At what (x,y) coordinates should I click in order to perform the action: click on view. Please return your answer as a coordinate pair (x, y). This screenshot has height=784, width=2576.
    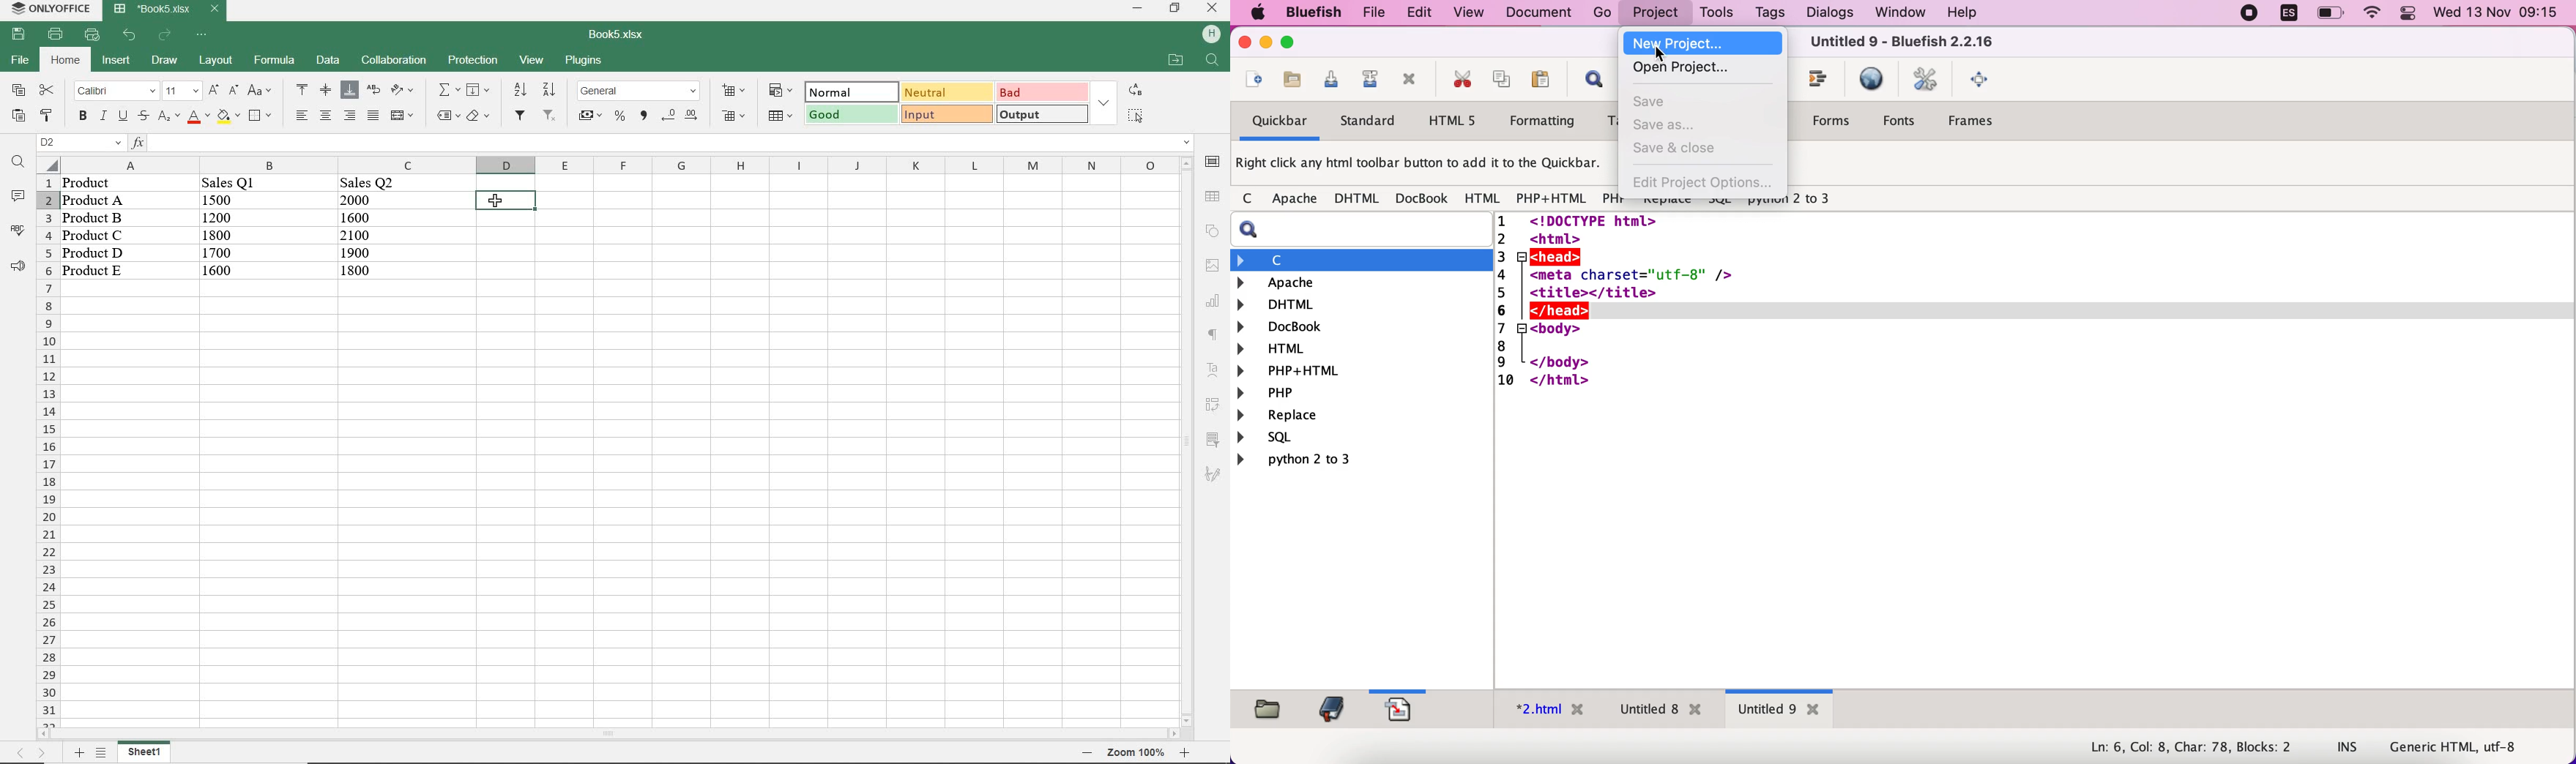
    Looking at the image, I should click on (1470, 12).